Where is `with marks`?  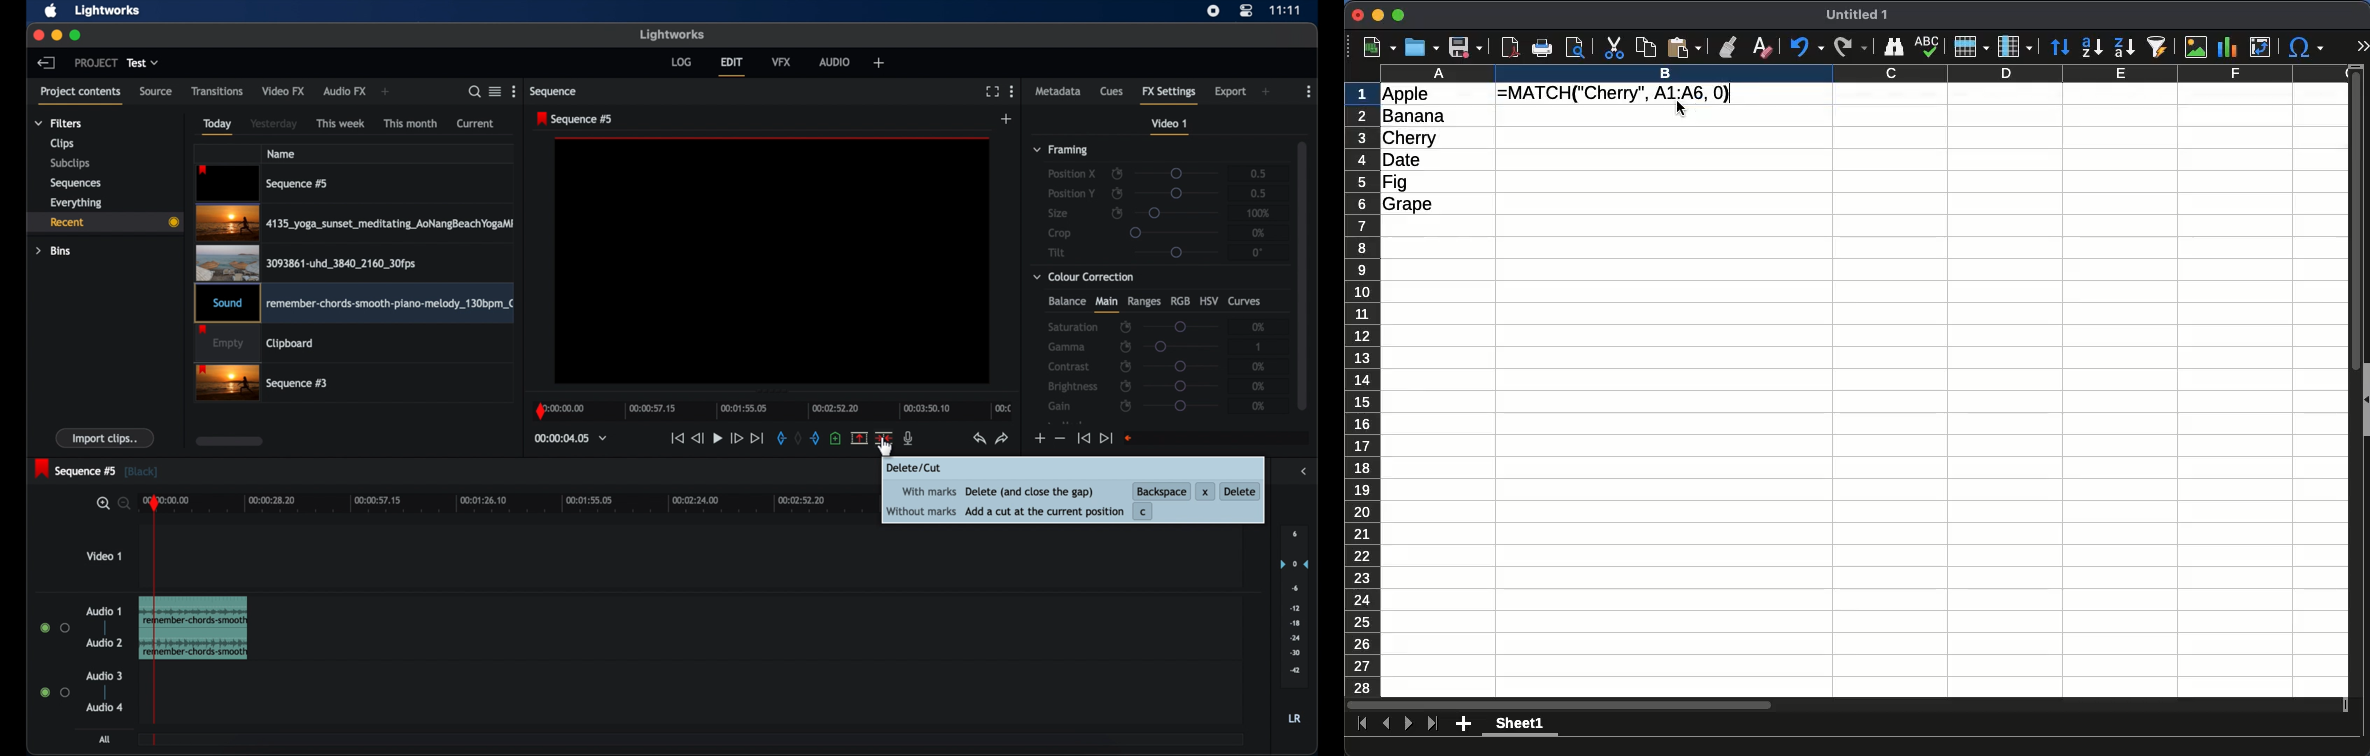 with marks is located at coordinates (926, 492).